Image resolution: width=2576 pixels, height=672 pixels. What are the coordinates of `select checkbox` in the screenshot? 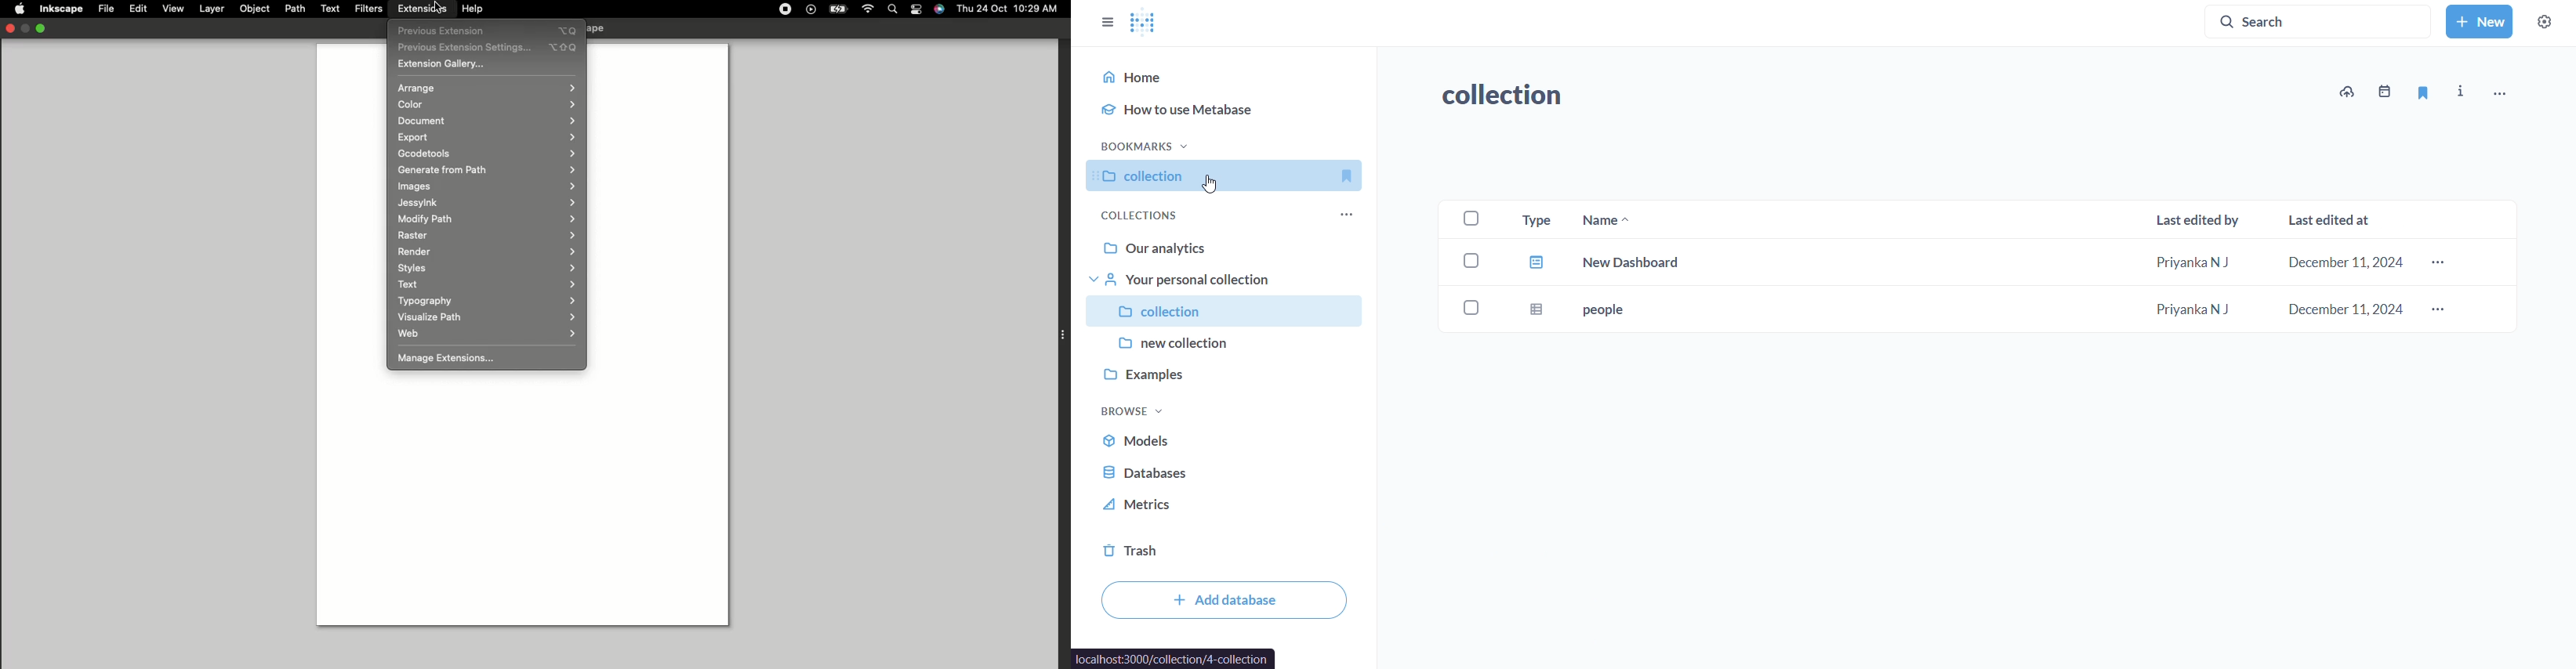 It's located at (1465, 305).